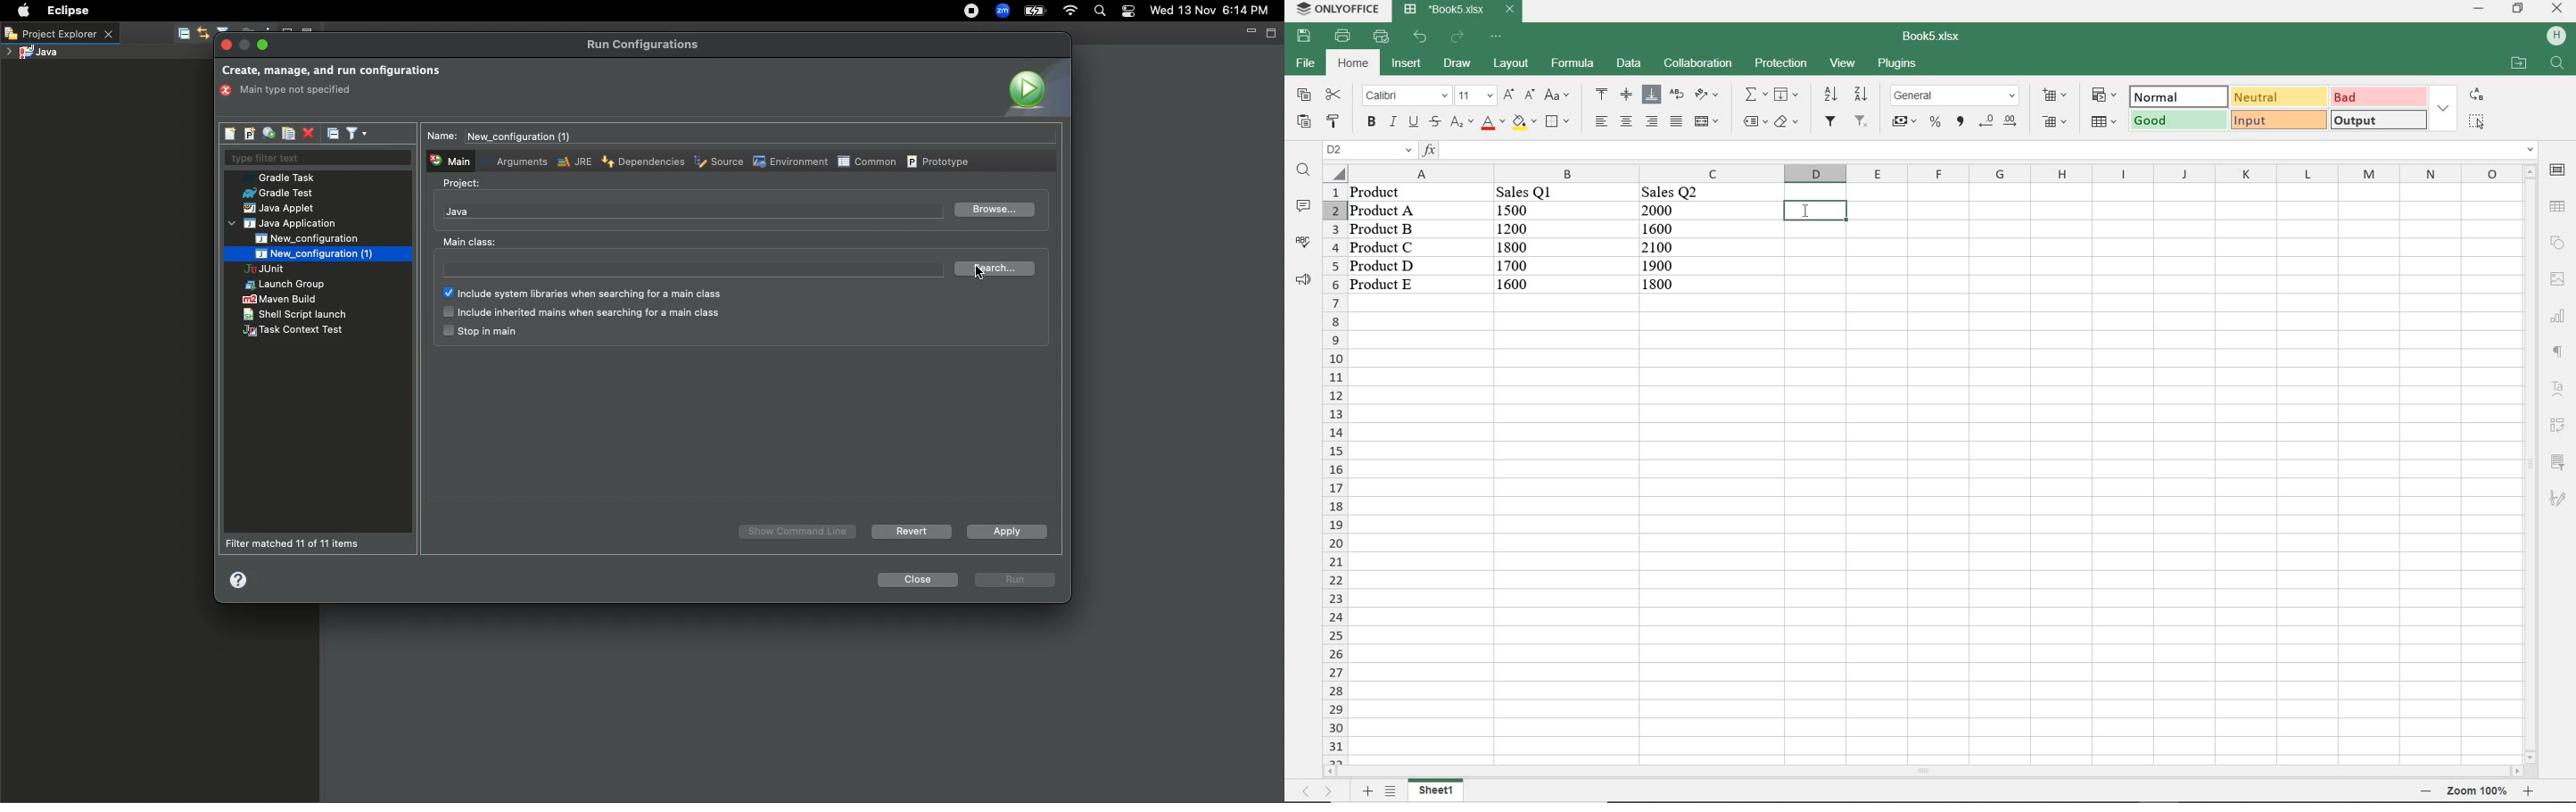 The width and height of the screenshot is (2576, 812). I want to click on borders, so click(1556, 122).